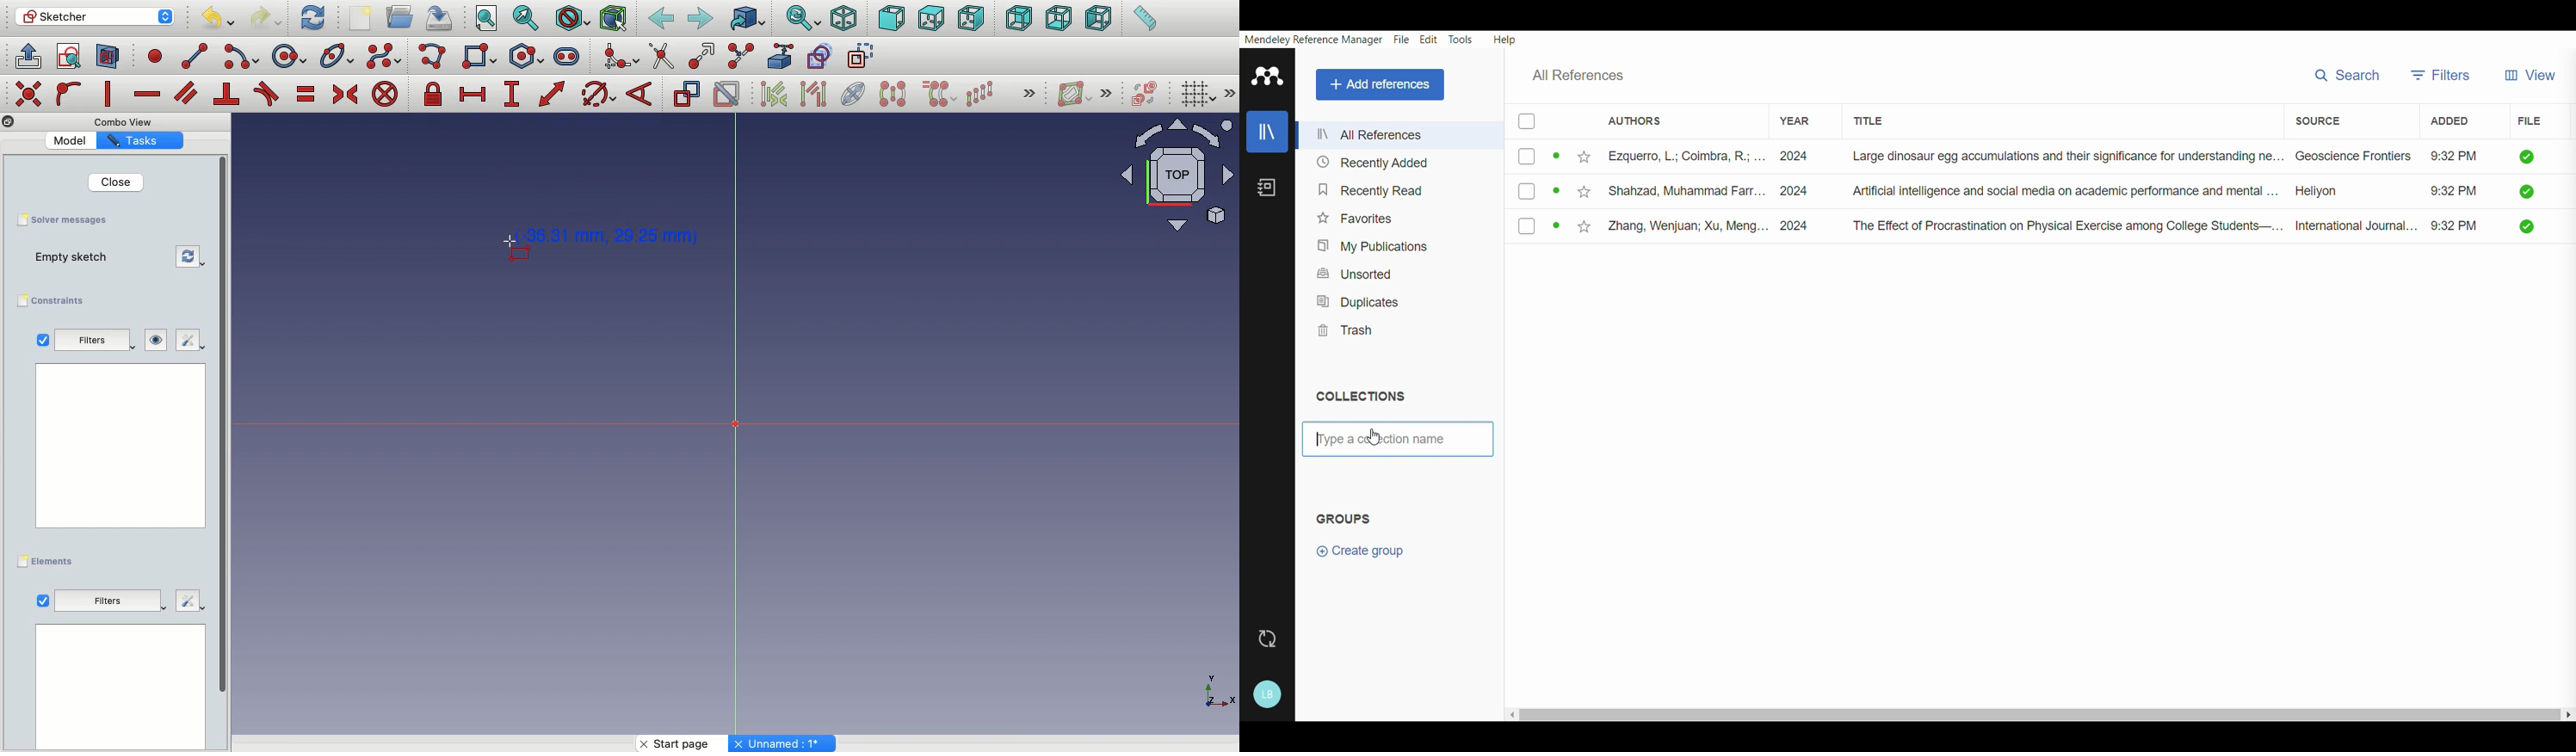 This screenshot has width=2576, height=756. I want to click on Polyline, so click(436, 58).